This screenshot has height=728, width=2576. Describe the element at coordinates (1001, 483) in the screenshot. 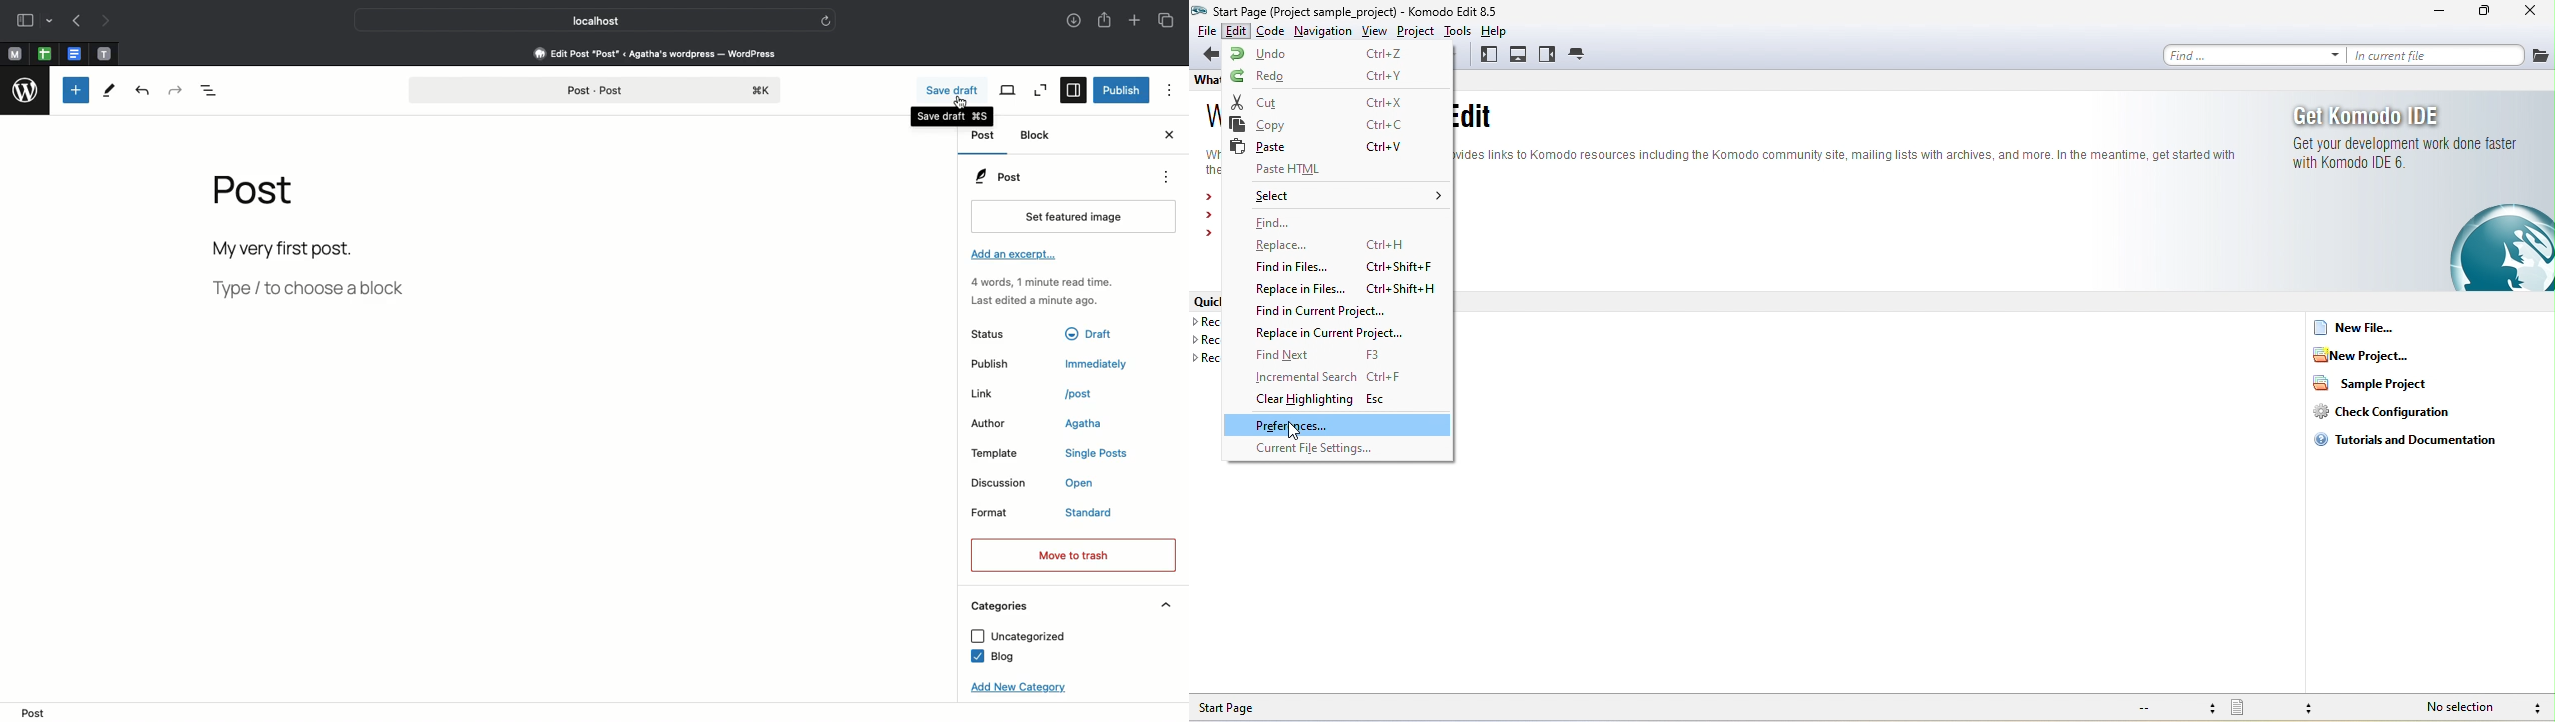

I see `Discussion` at that location.